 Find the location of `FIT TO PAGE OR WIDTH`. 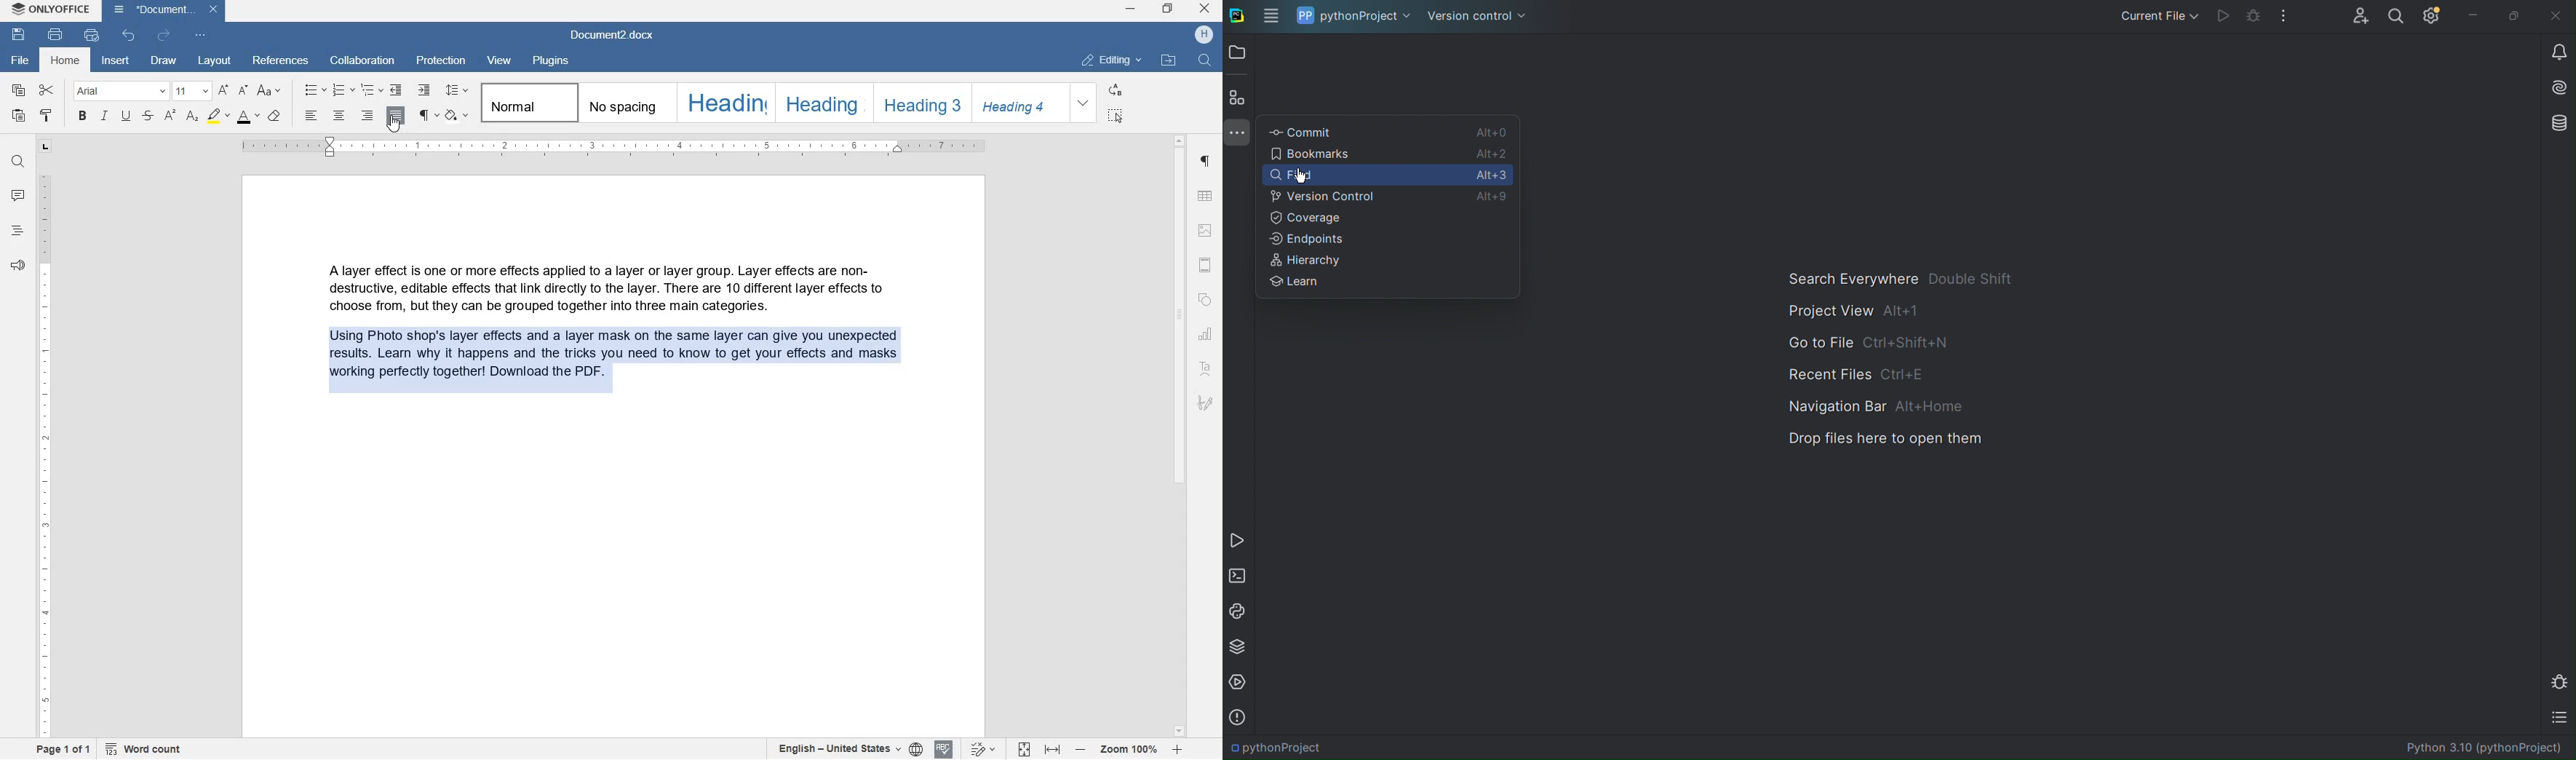

FIT TO PAGE OR WIDTH is located at coordinates (1039, 749).